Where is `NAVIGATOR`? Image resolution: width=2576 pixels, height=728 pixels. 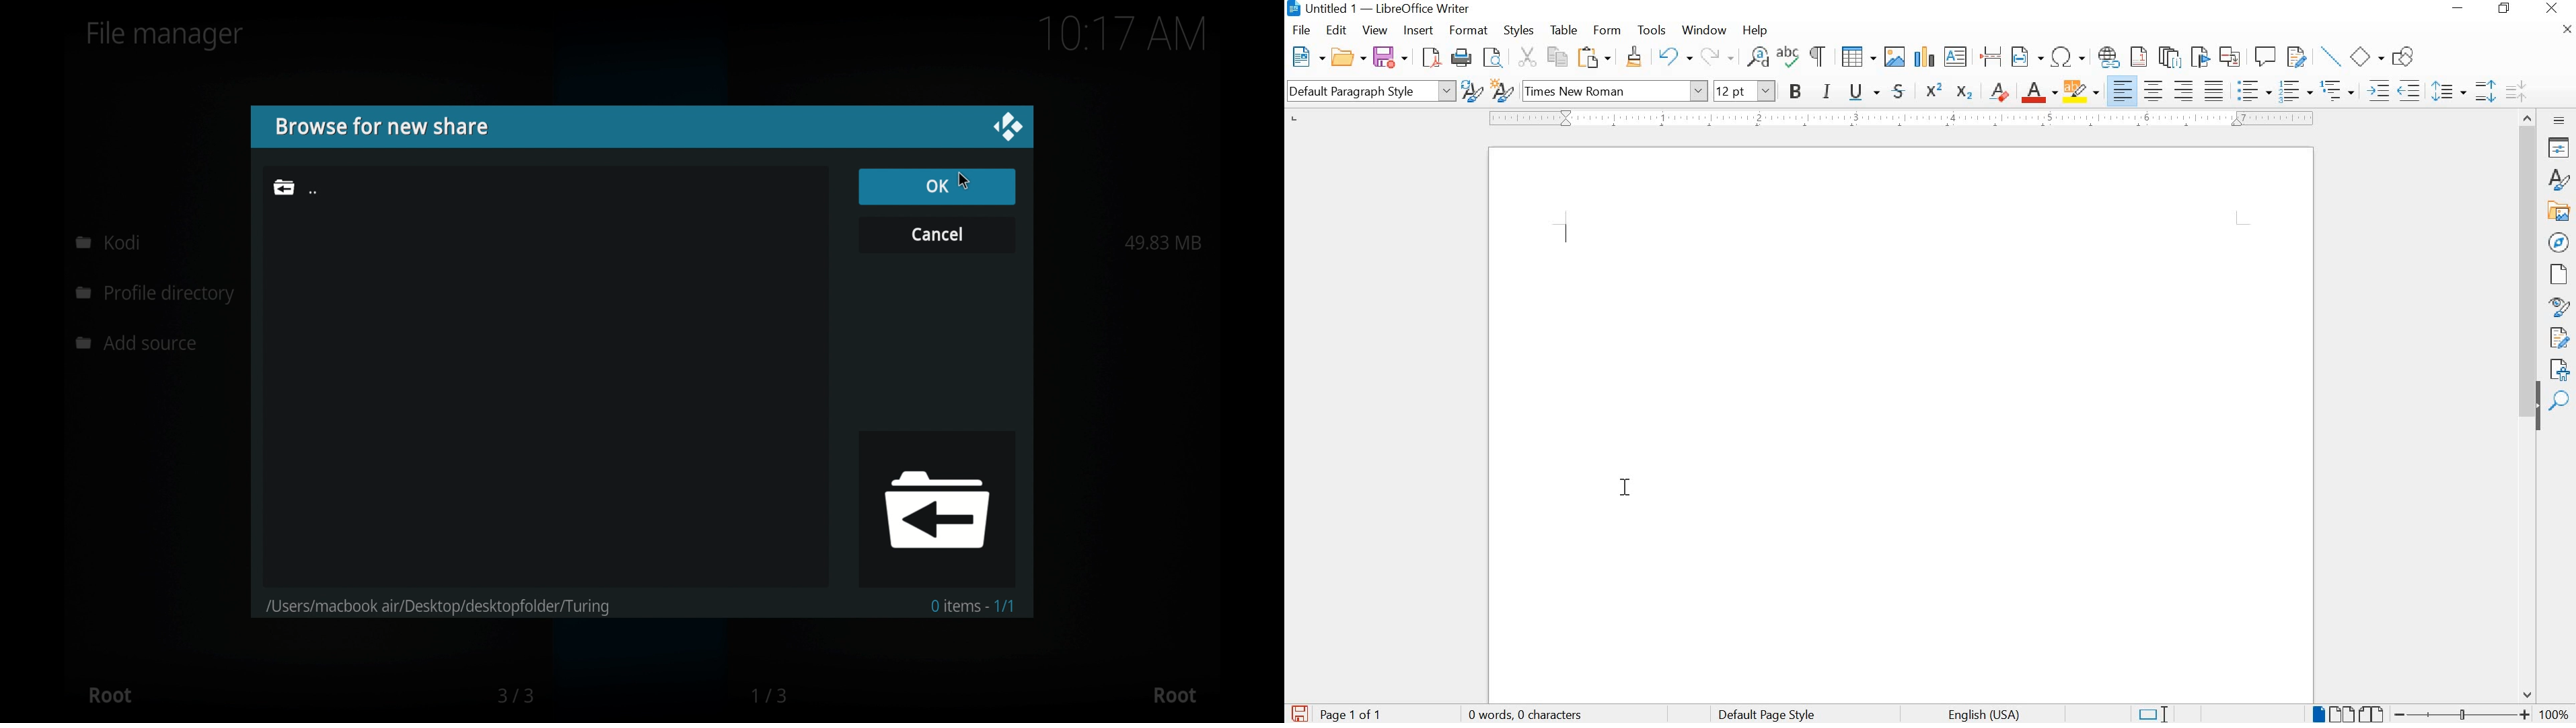 NAVIGATOR is located at coordinates (2559, 242).